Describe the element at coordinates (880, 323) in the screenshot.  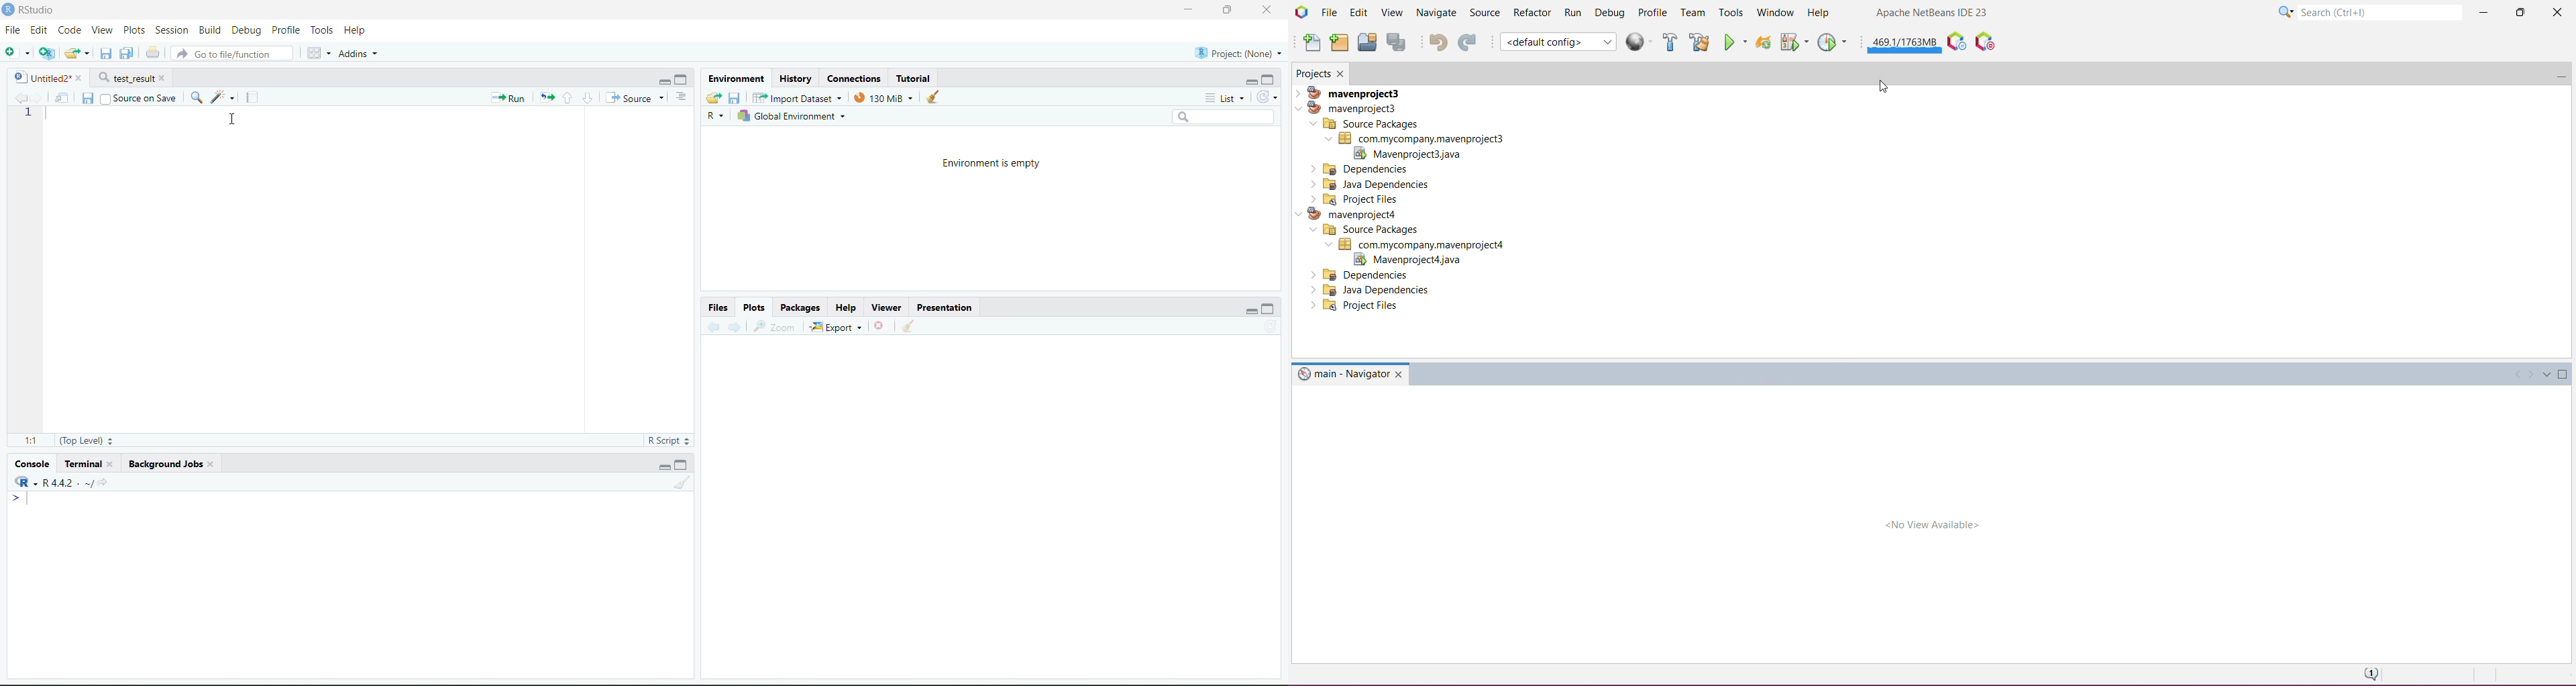
I see `Close` at that location.